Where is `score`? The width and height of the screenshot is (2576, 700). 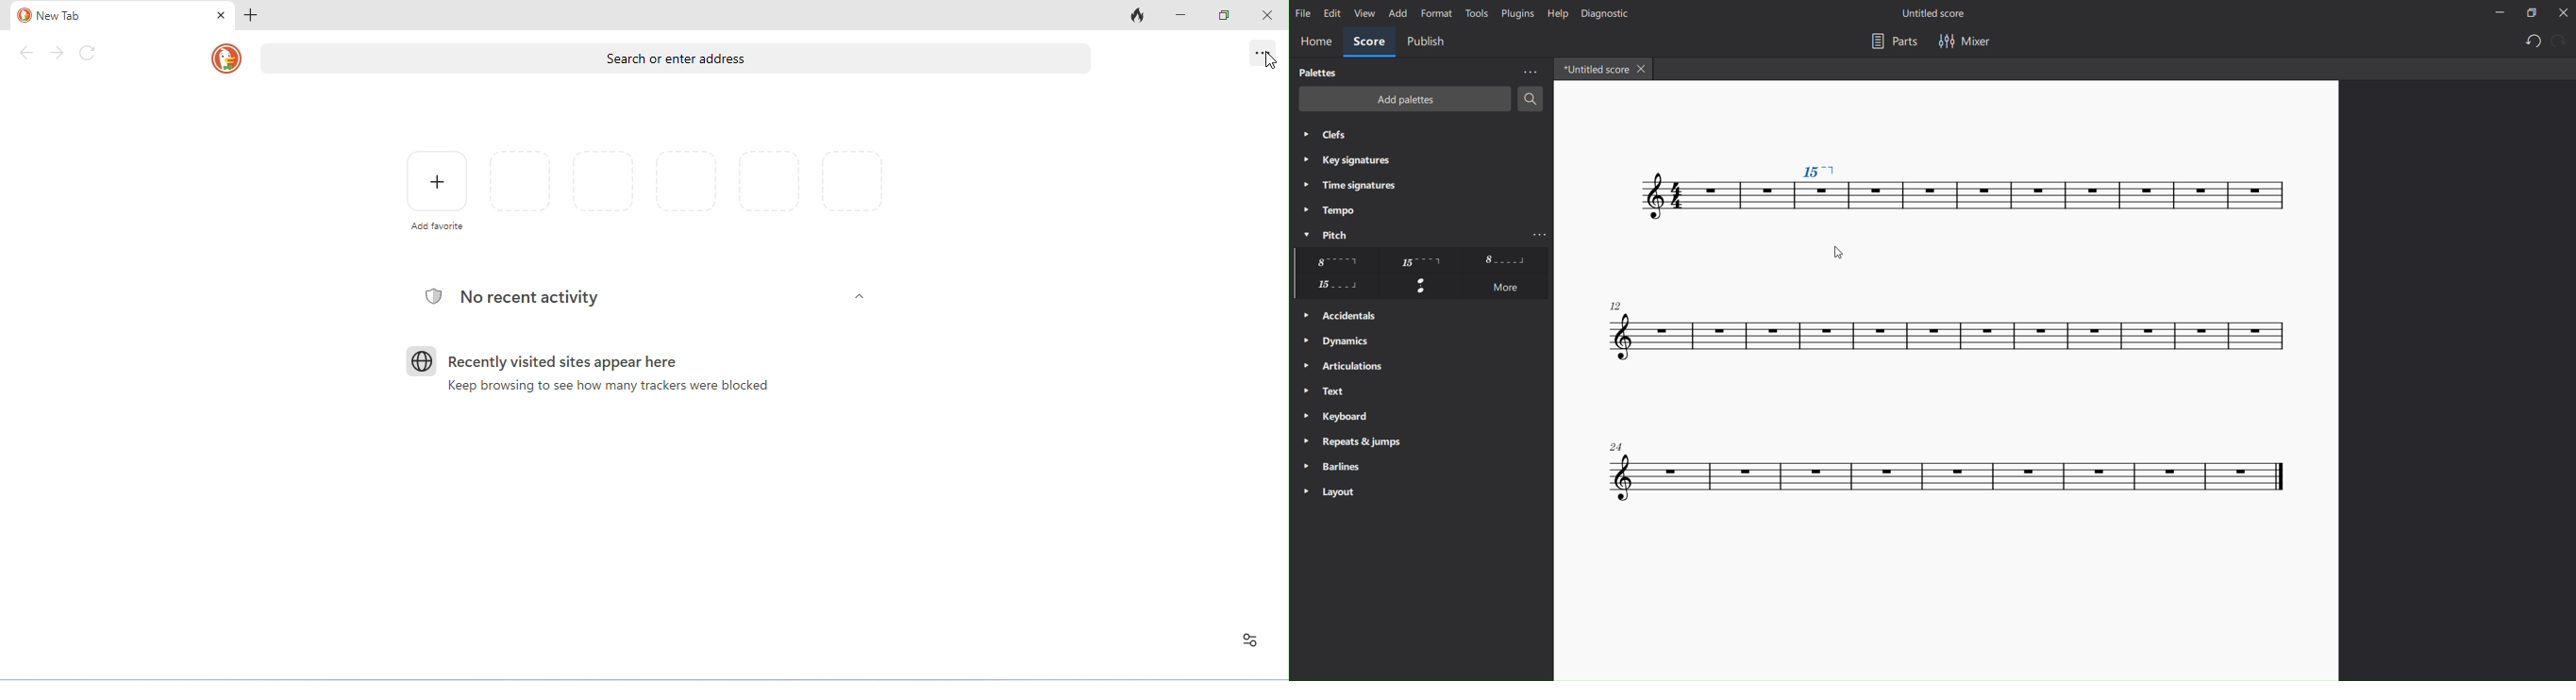
score is located at coordinates (1938, 338).